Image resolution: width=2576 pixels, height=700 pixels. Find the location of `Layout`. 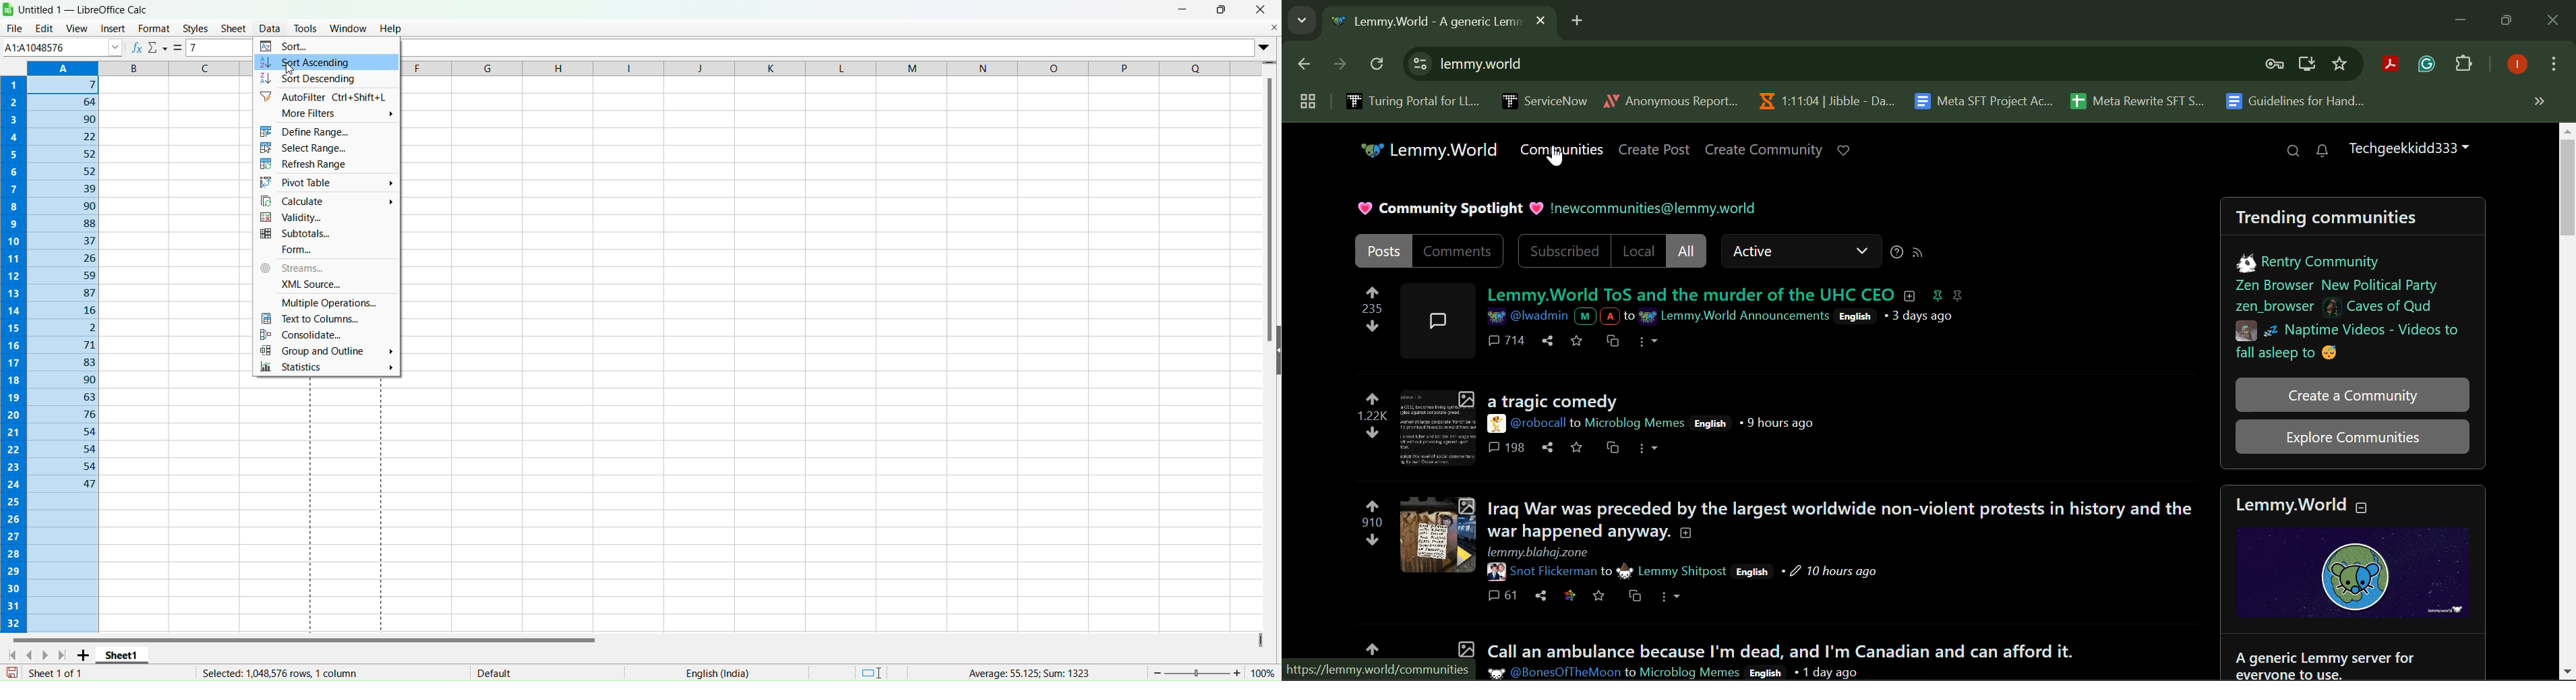

Layout is located at coordinates (873, 671).